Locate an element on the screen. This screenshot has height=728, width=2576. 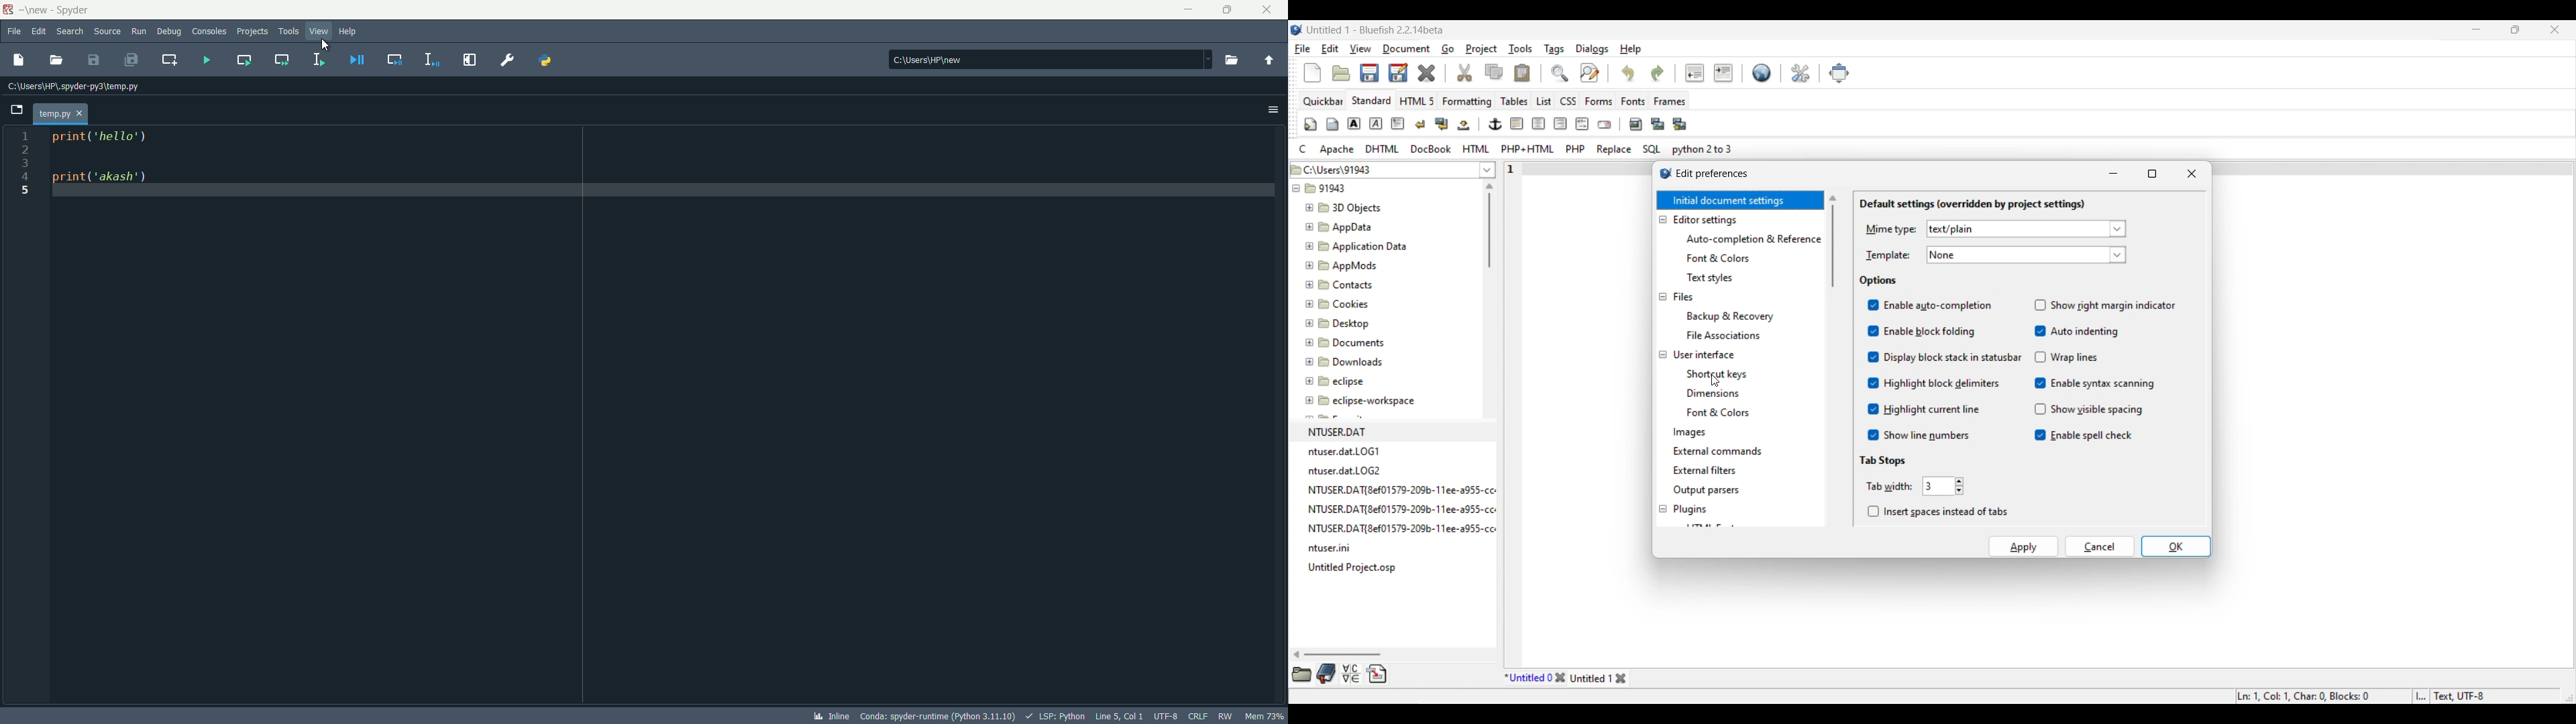
Minimize is located at coordinates (2477, 29).